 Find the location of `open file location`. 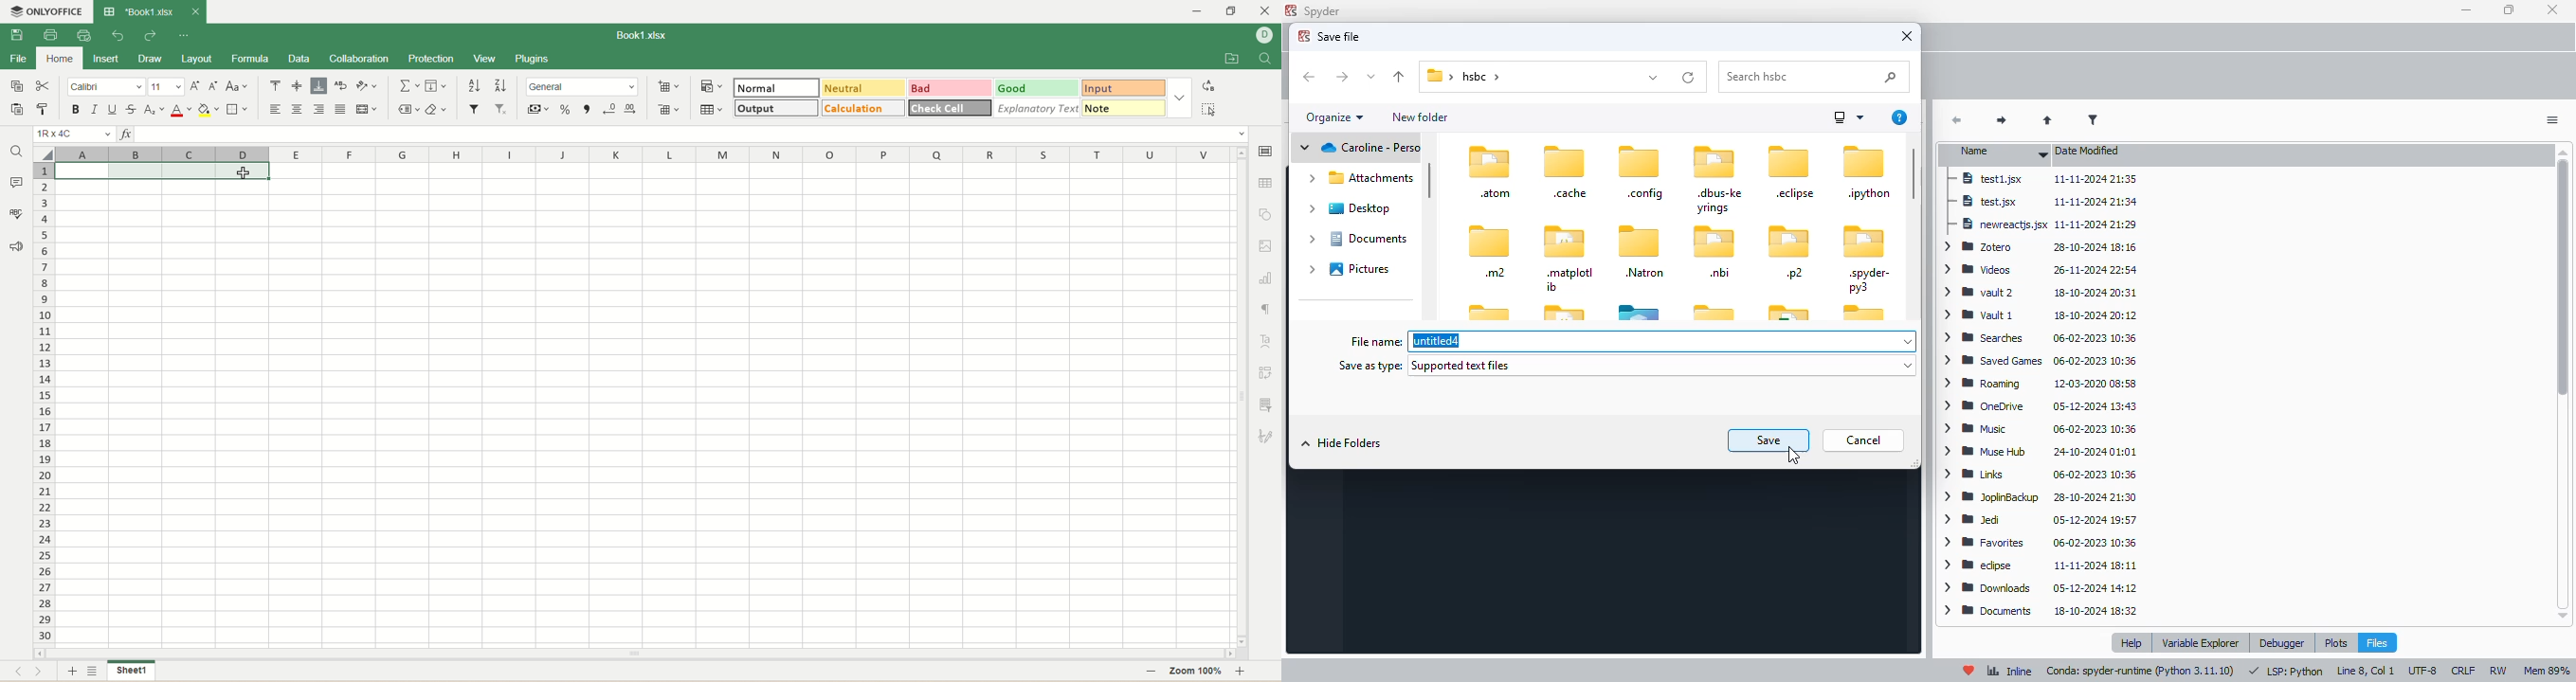

open file location is located at coordinates (1231, 59).